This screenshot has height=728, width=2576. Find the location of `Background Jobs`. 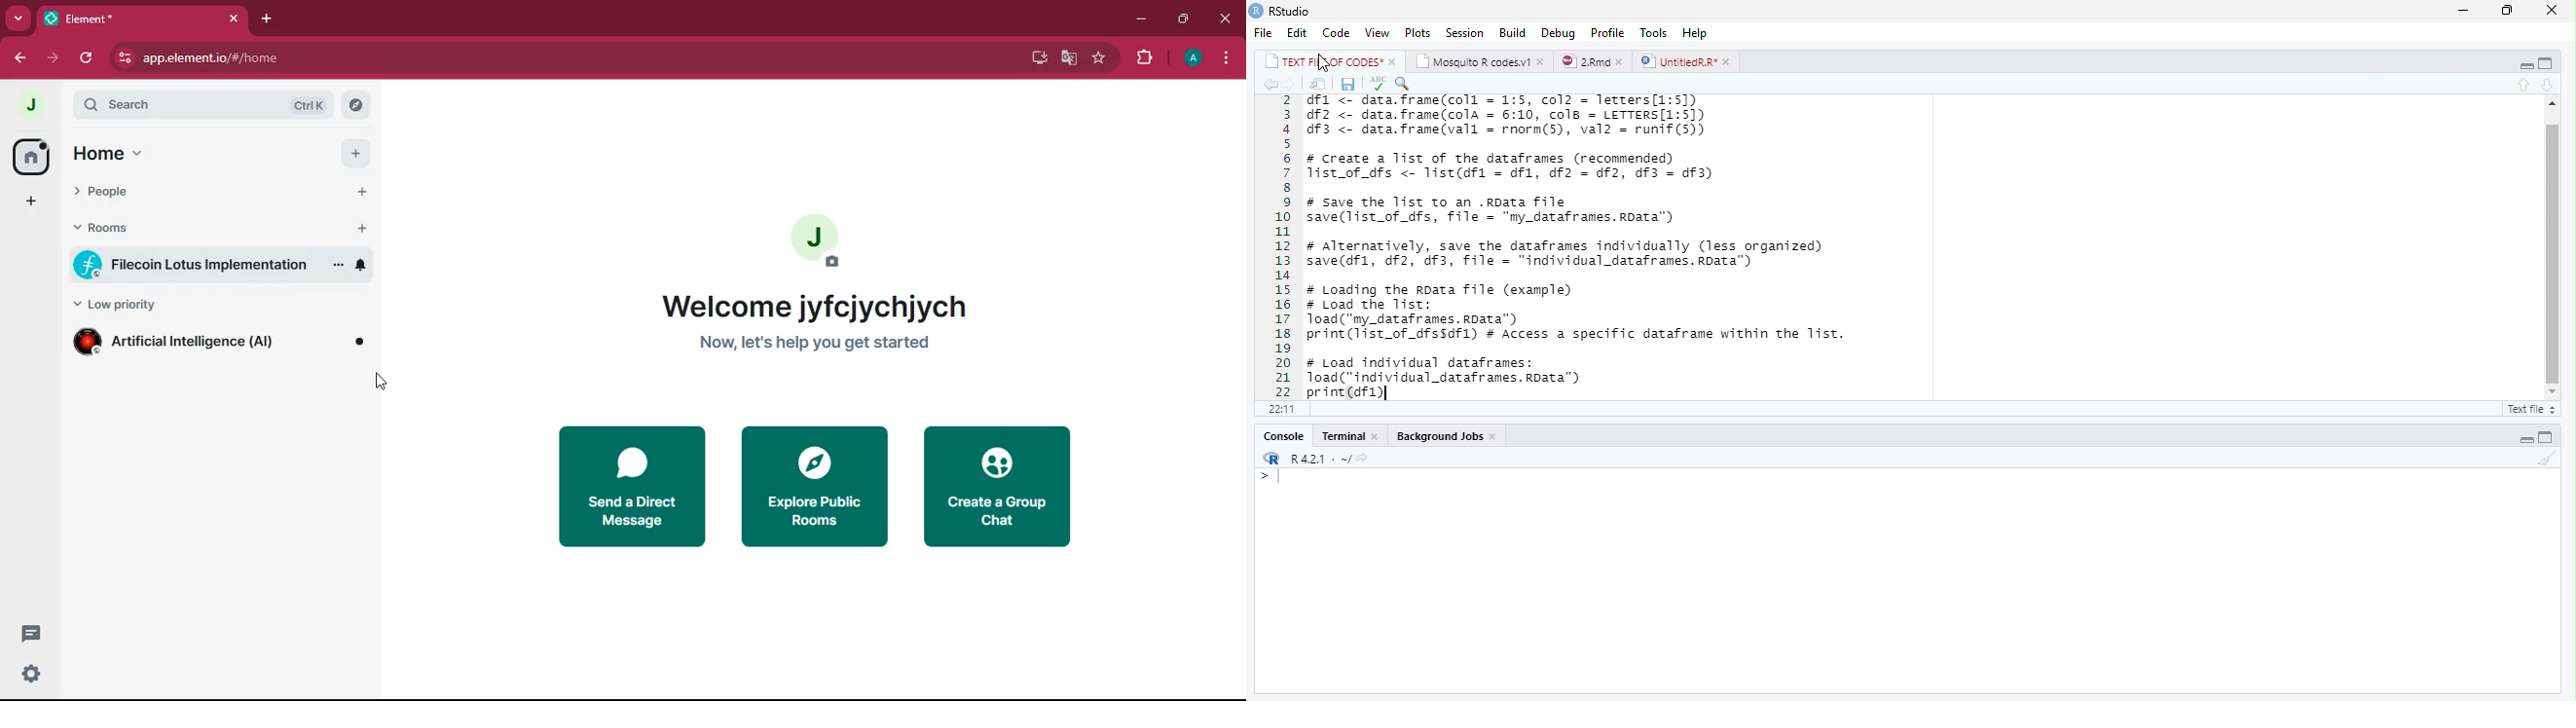

Background Jobs is located at coordinates (1443, 436).